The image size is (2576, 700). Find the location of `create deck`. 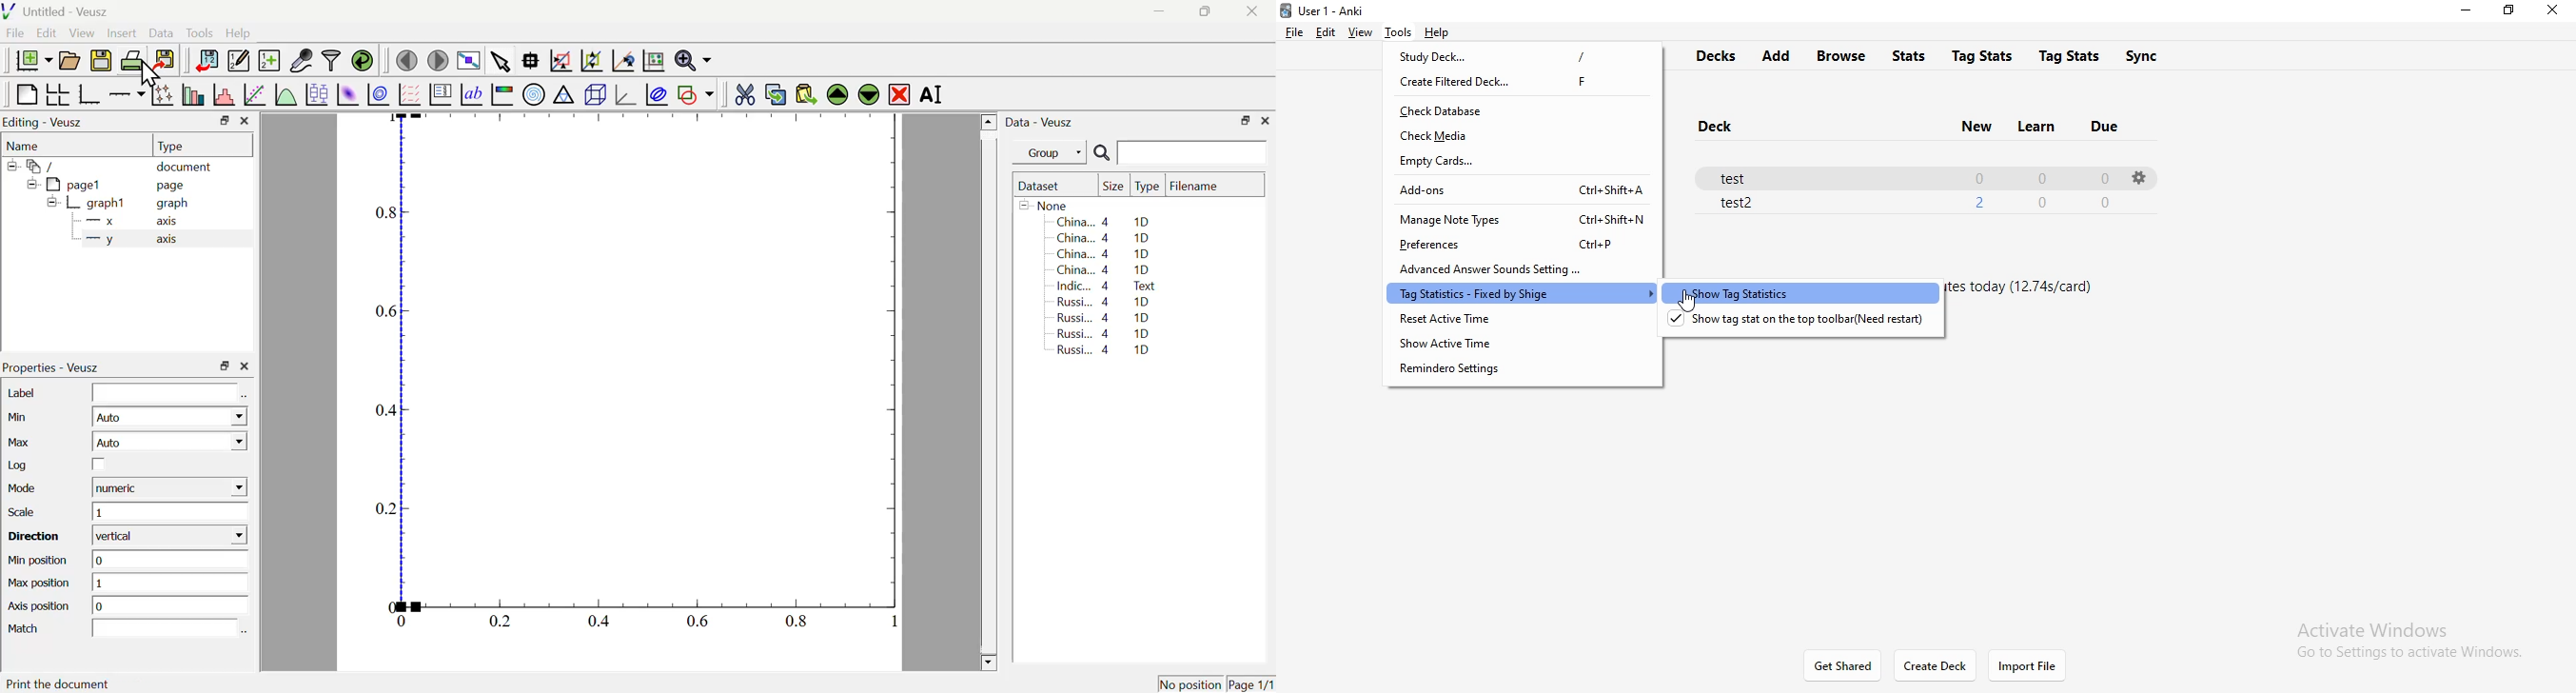

create deck is located at coordinates (1934, 668).